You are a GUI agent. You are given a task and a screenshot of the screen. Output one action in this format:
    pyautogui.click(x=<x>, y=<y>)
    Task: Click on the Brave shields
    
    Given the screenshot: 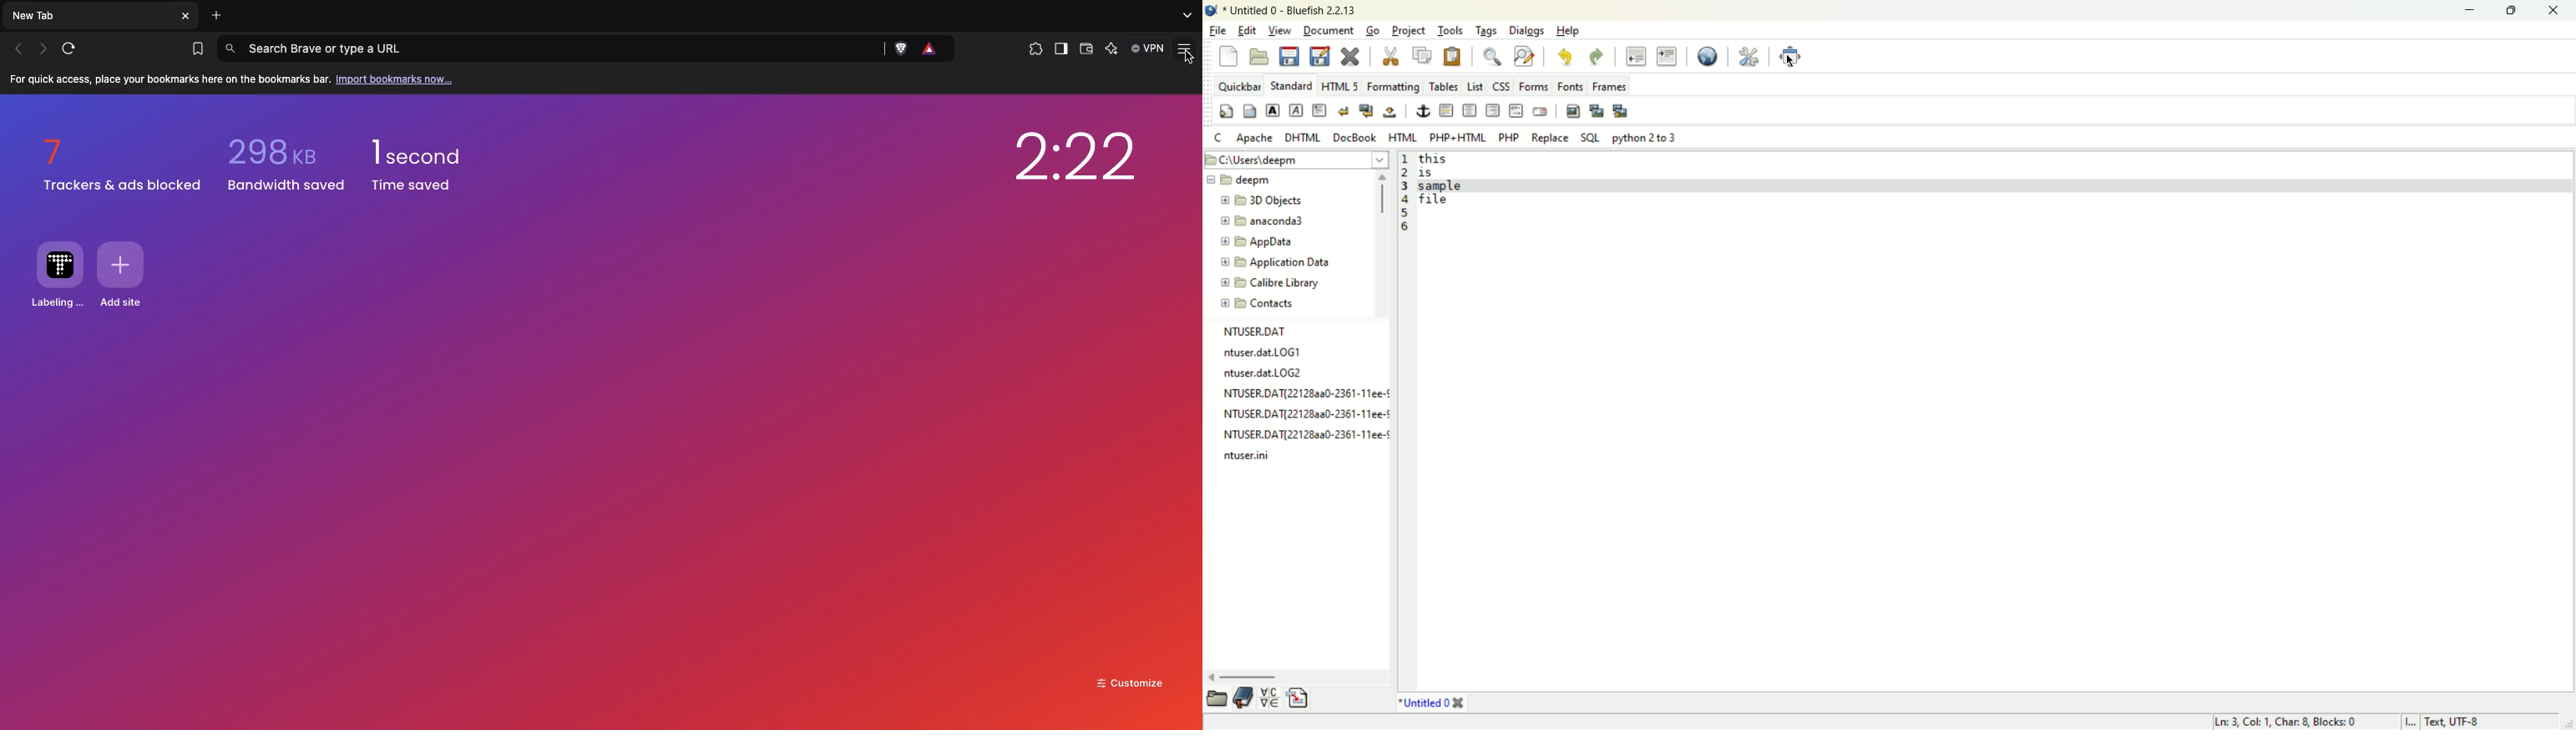 What is the action you would take?
    pyautogui.click(x=902, y=49)
    